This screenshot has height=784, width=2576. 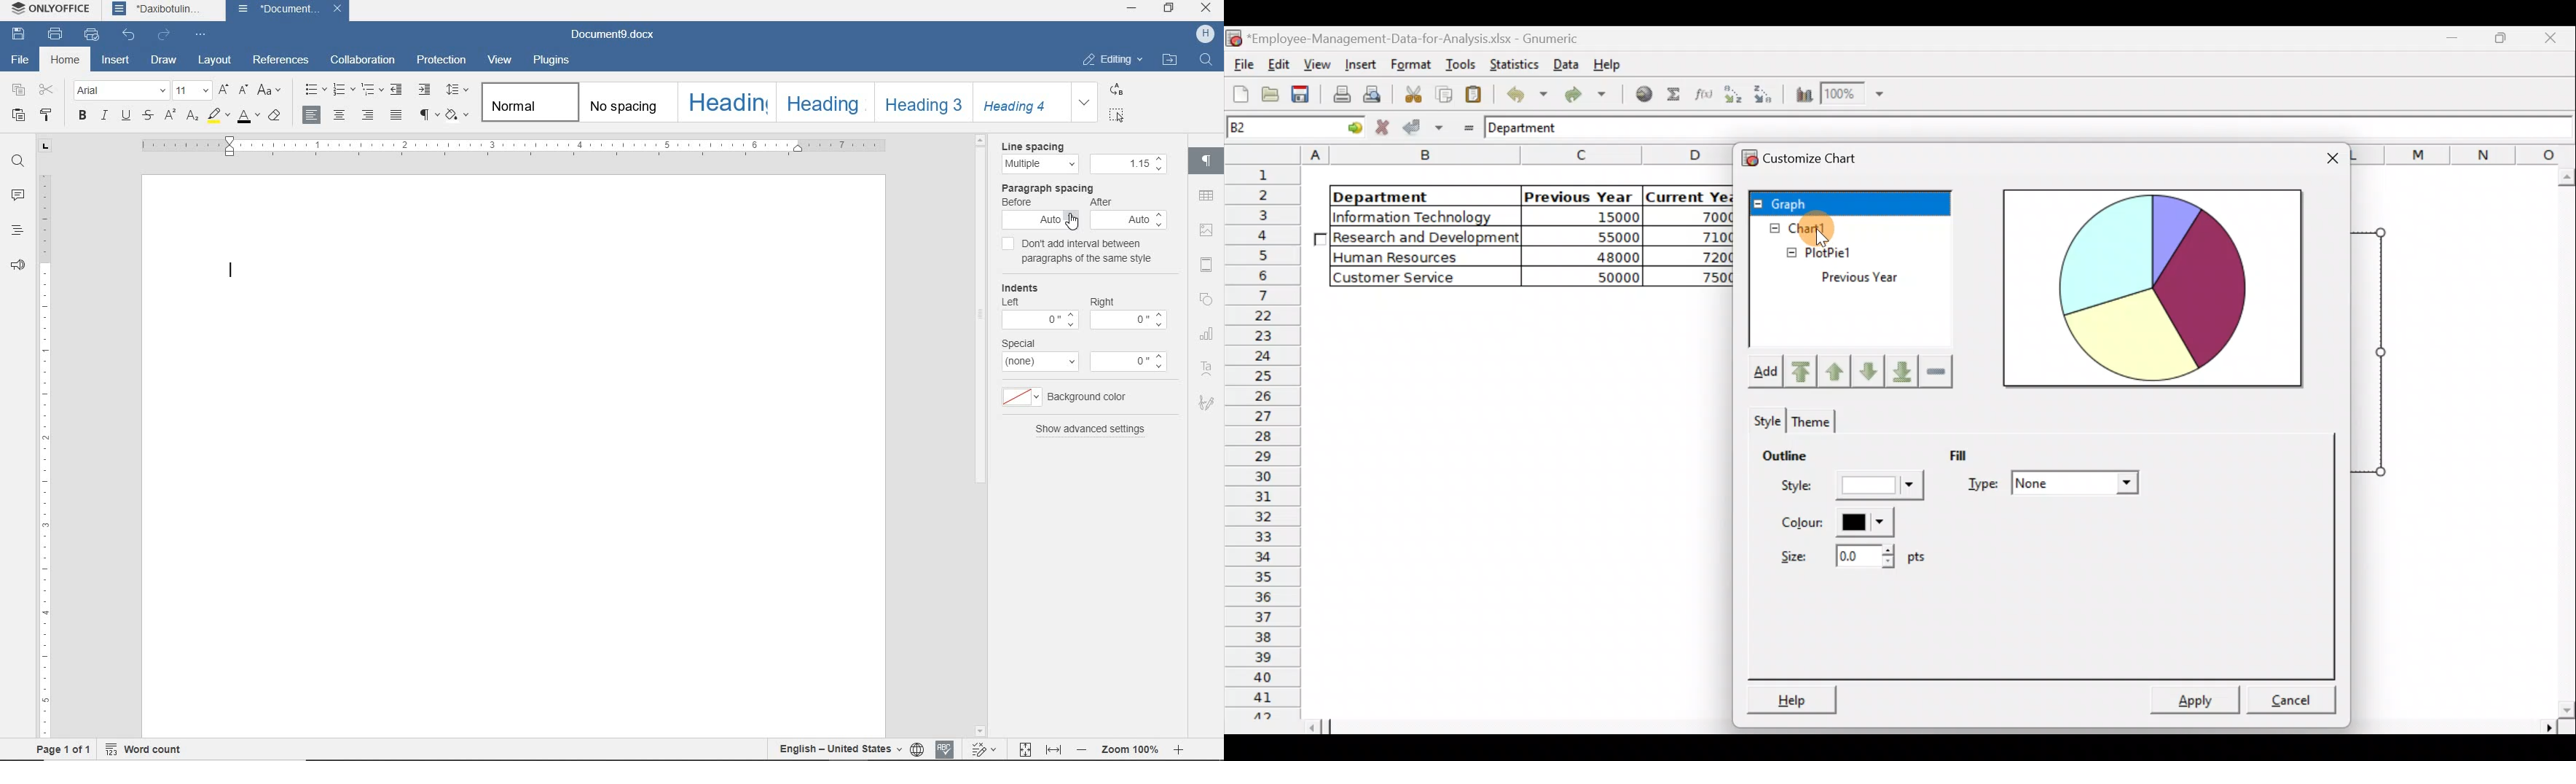 What do you see at coordinates (1675, 93) in the screenshot?
I see `Sum into the current cell` at bounding box center [1675, 93].